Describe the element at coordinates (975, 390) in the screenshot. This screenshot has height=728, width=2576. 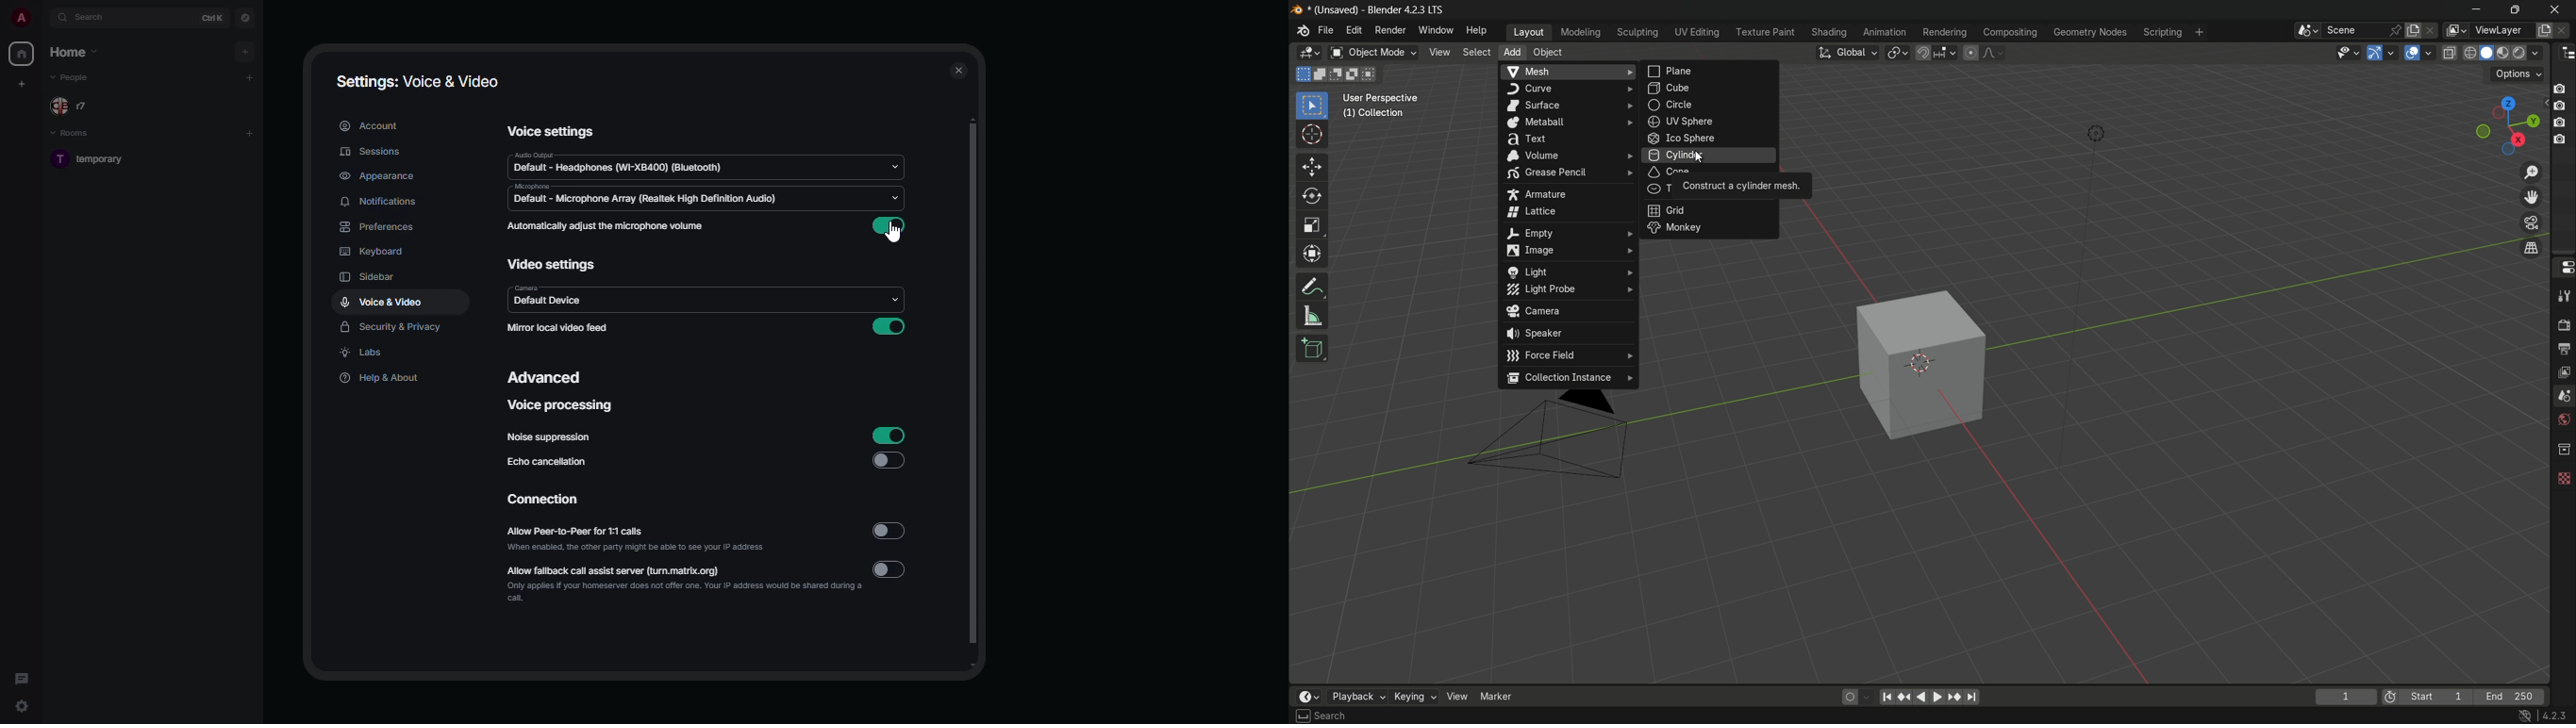
I see `scroll bar` at that location.